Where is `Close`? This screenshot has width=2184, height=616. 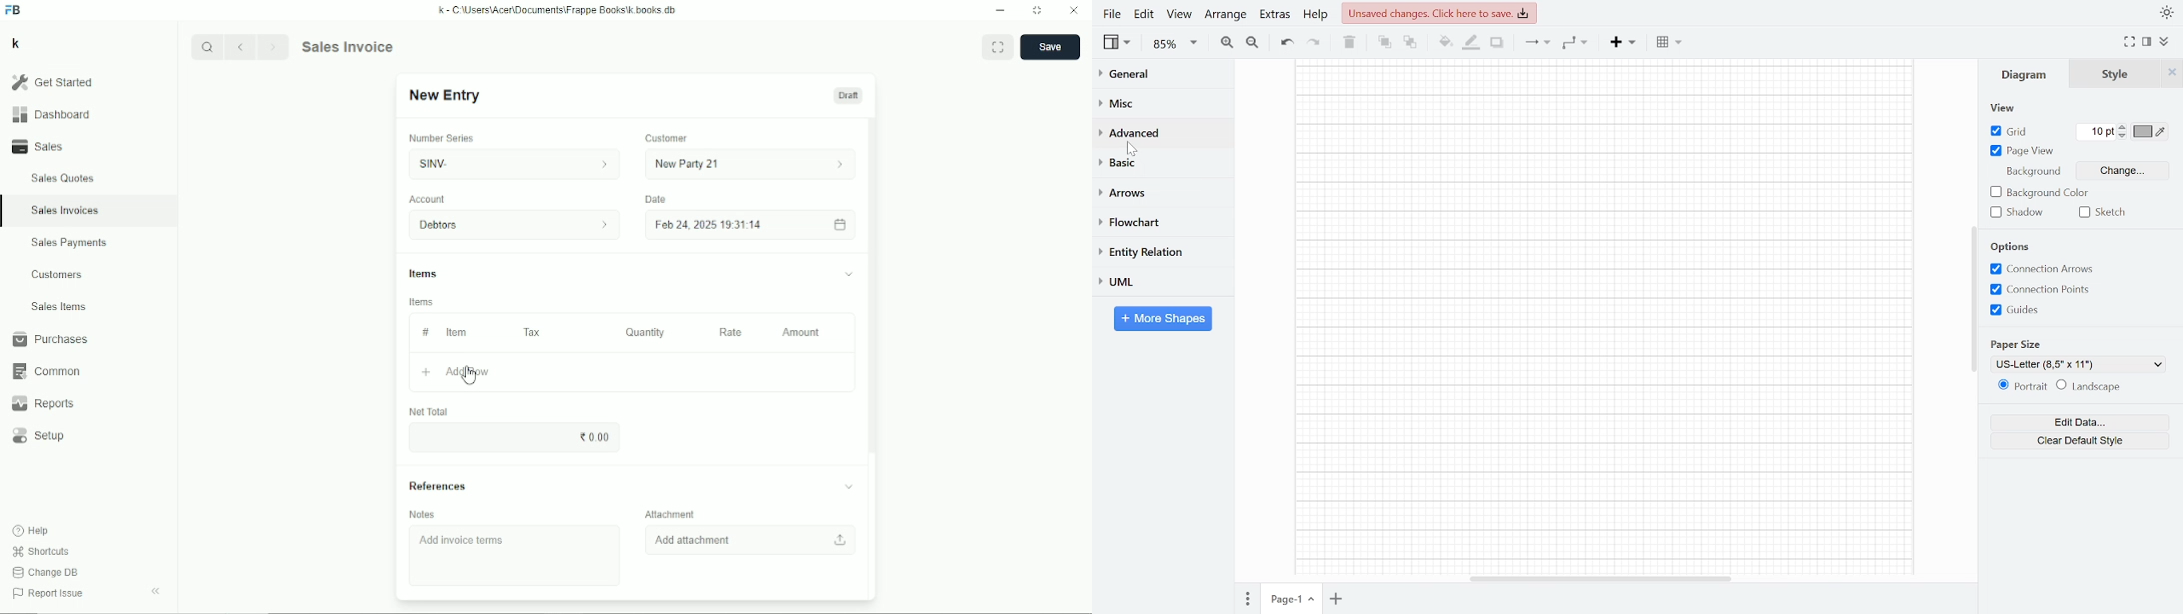
Close is located at coordinates (2174, 75).